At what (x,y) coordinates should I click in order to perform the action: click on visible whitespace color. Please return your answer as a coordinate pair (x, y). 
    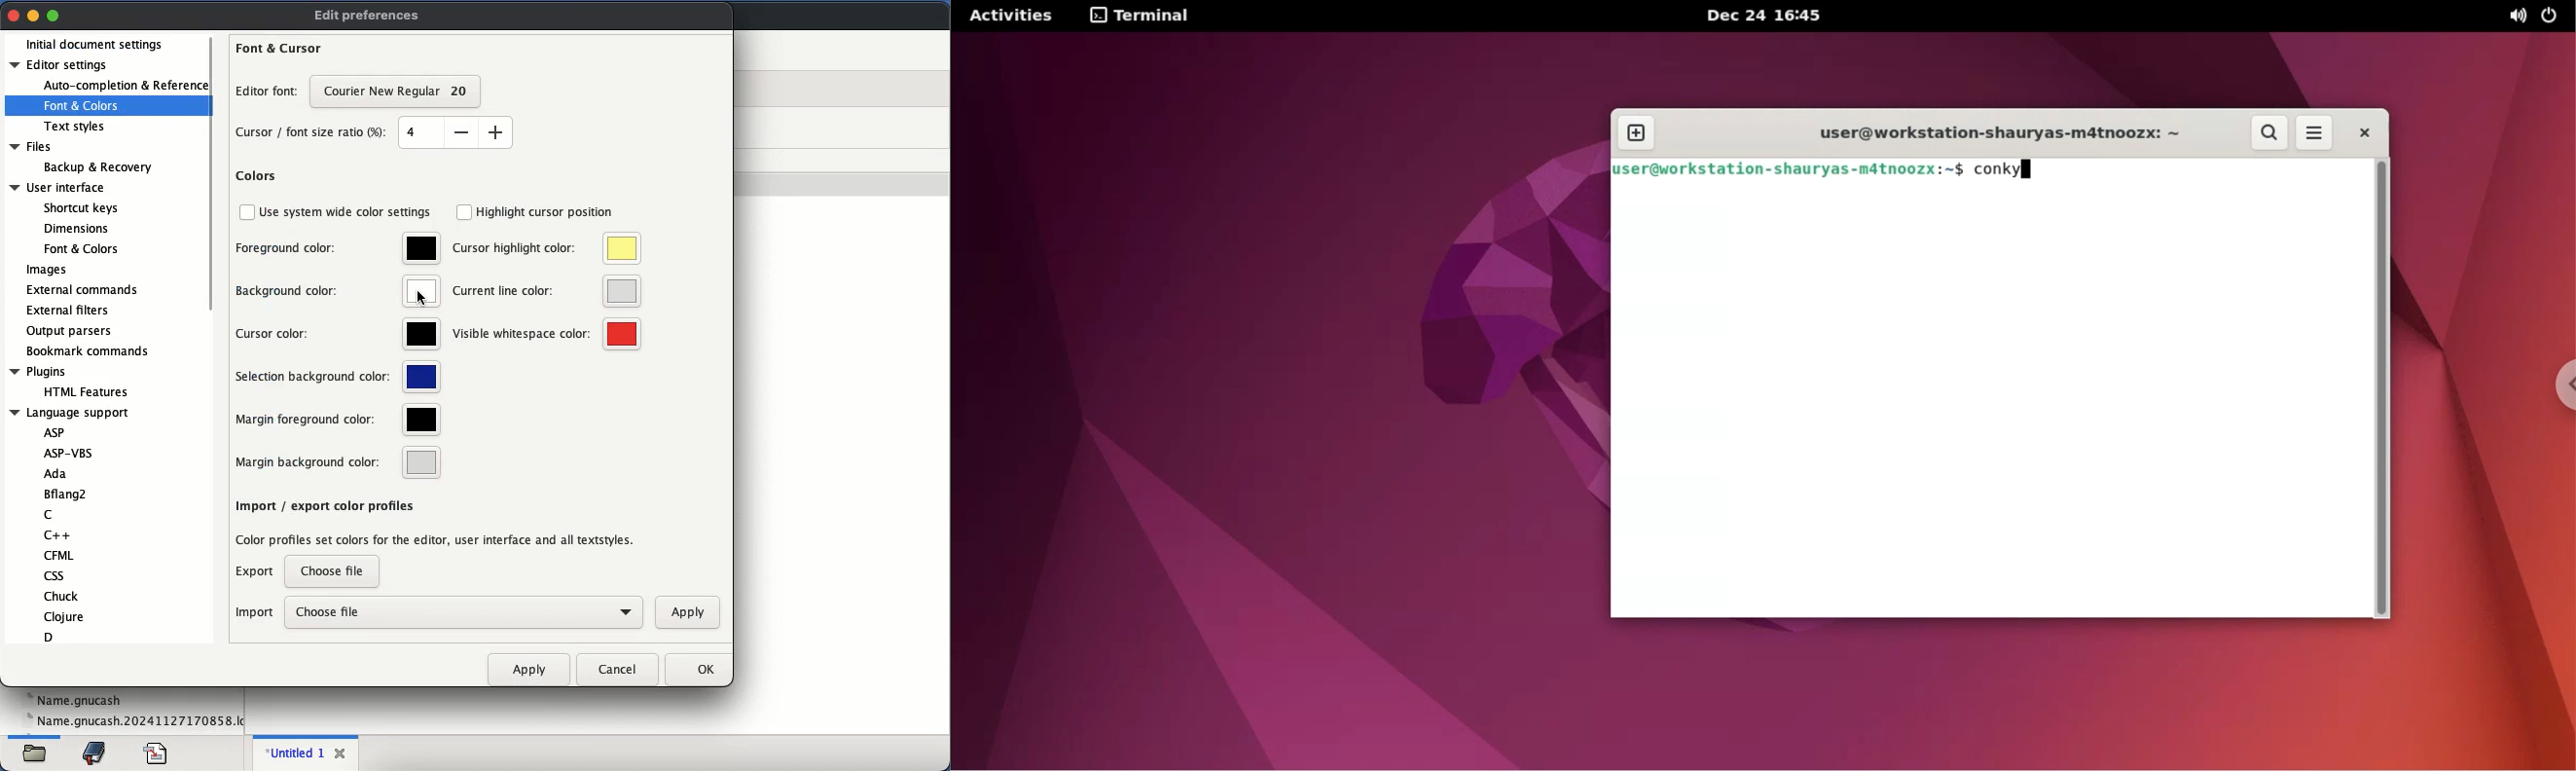
    Looking at the image, I should click on (548, 335).